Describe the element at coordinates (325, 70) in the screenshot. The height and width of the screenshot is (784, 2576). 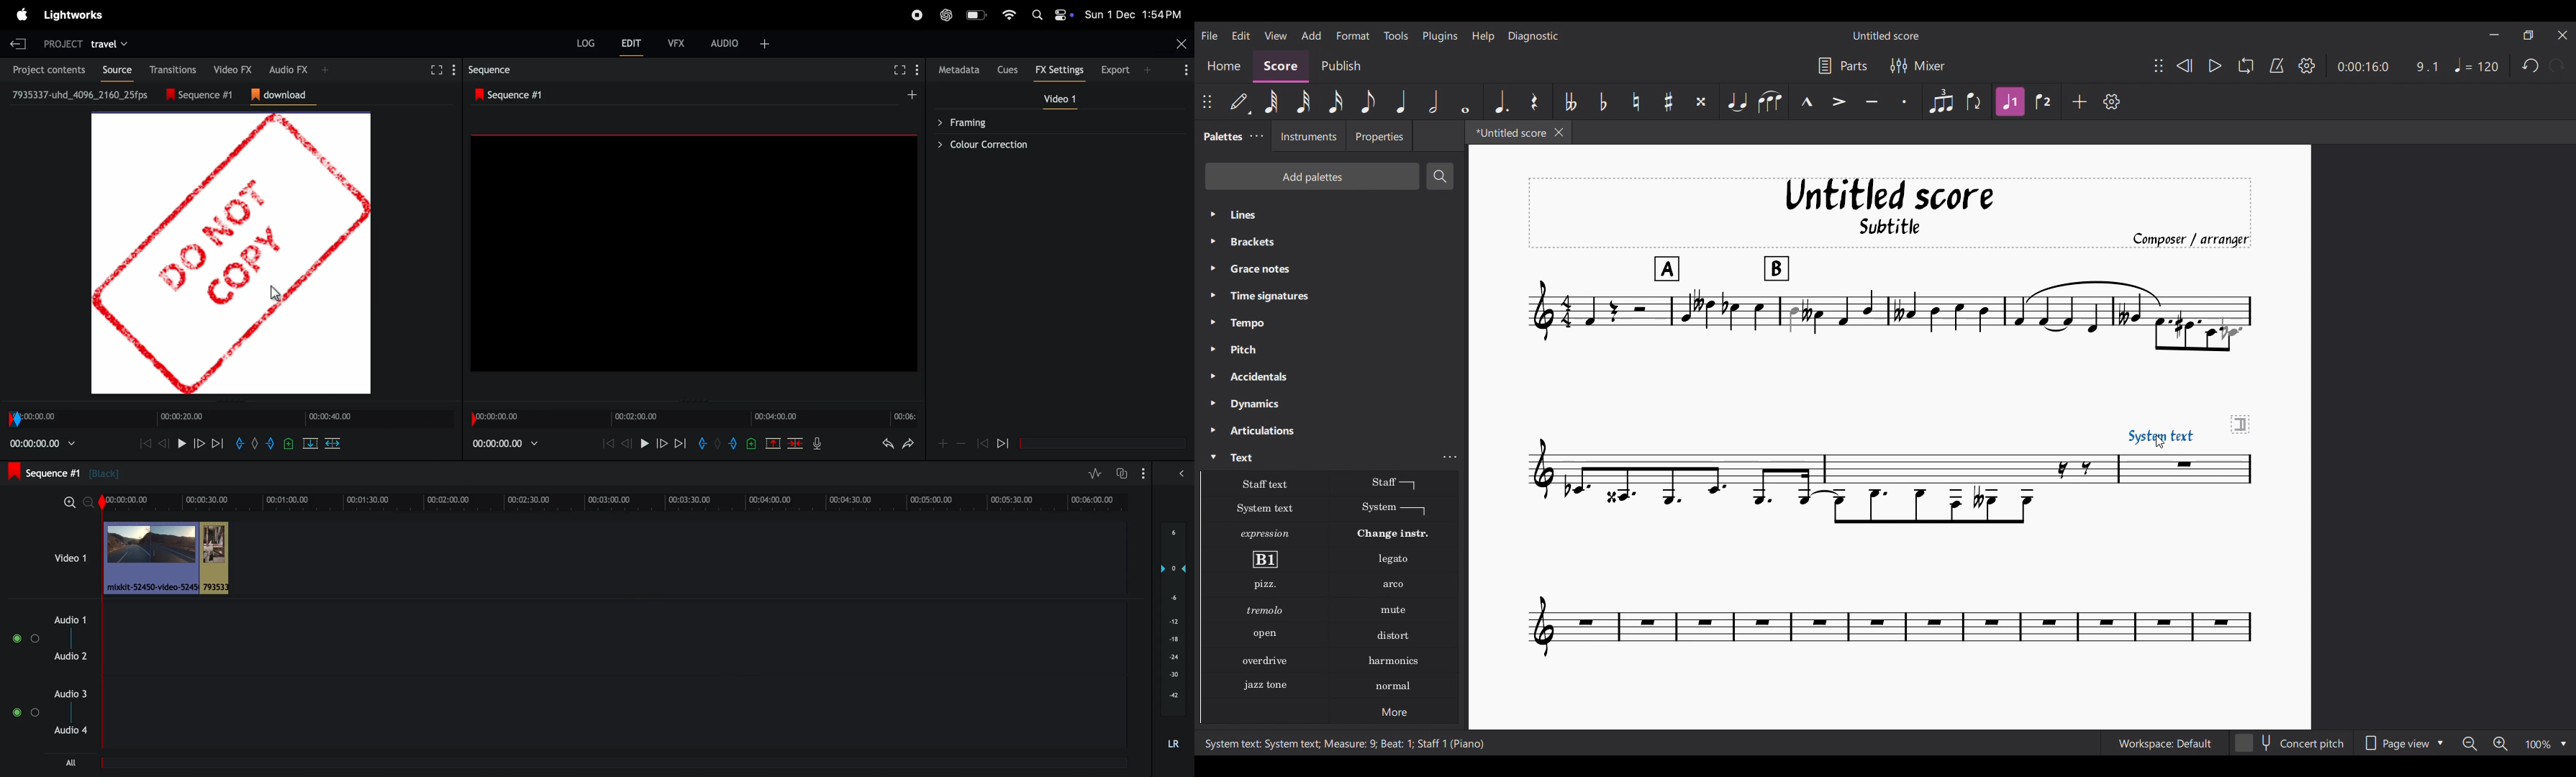
I see `Add` at that location.